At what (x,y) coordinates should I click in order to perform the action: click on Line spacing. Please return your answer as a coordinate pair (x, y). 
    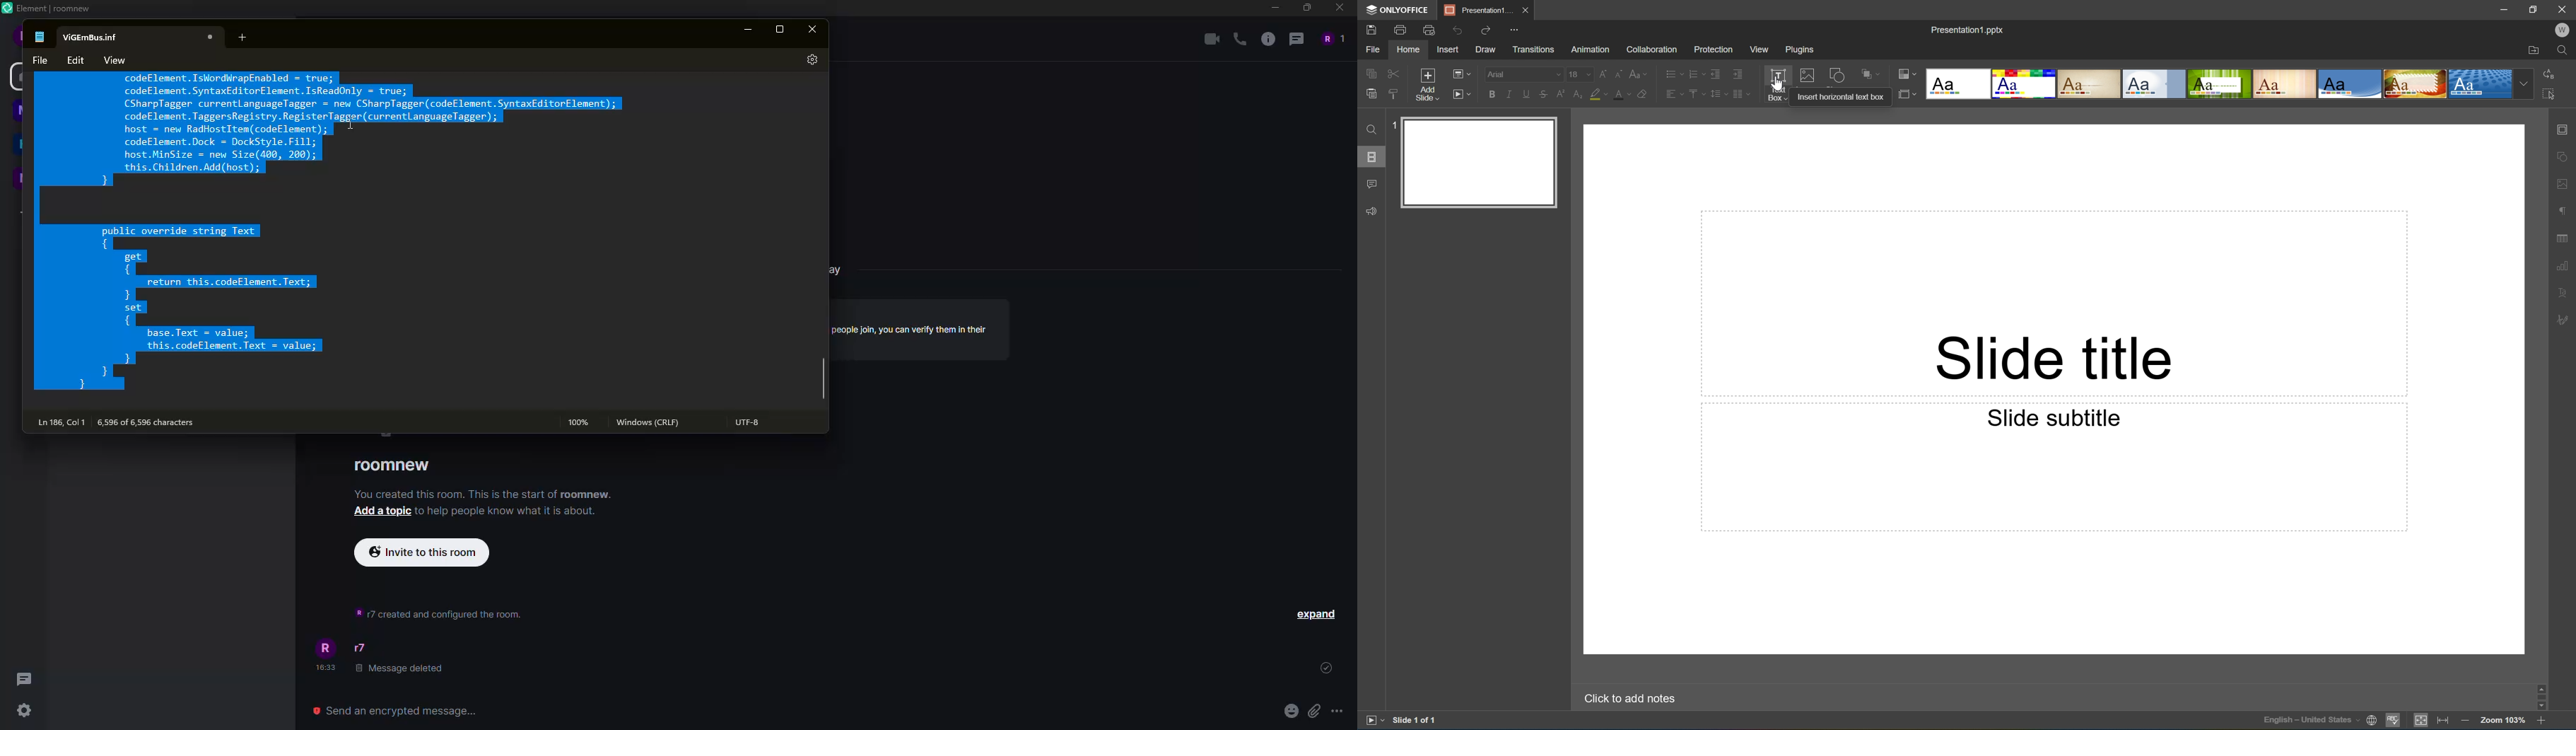
    Looking at the image, I should click on (1718, 94).